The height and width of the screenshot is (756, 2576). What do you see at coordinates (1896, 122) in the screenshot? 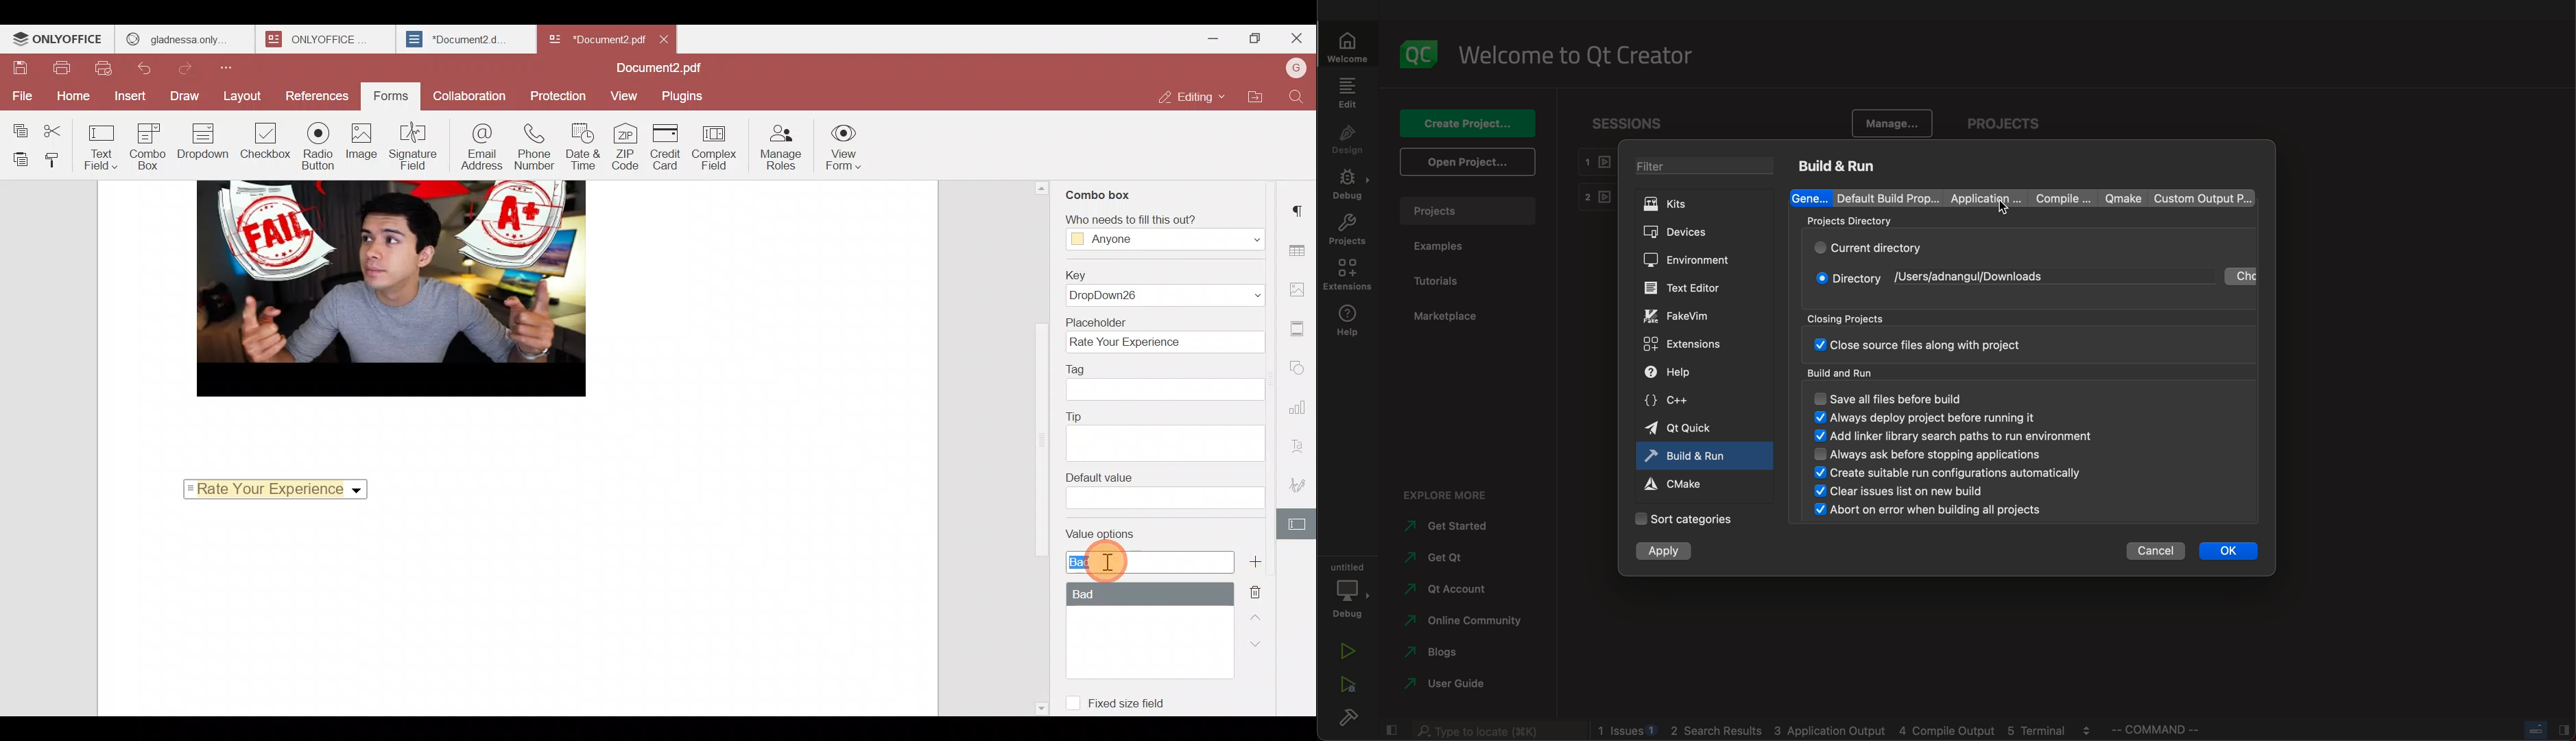
I see `manage` at bounding box center [1896, 122].